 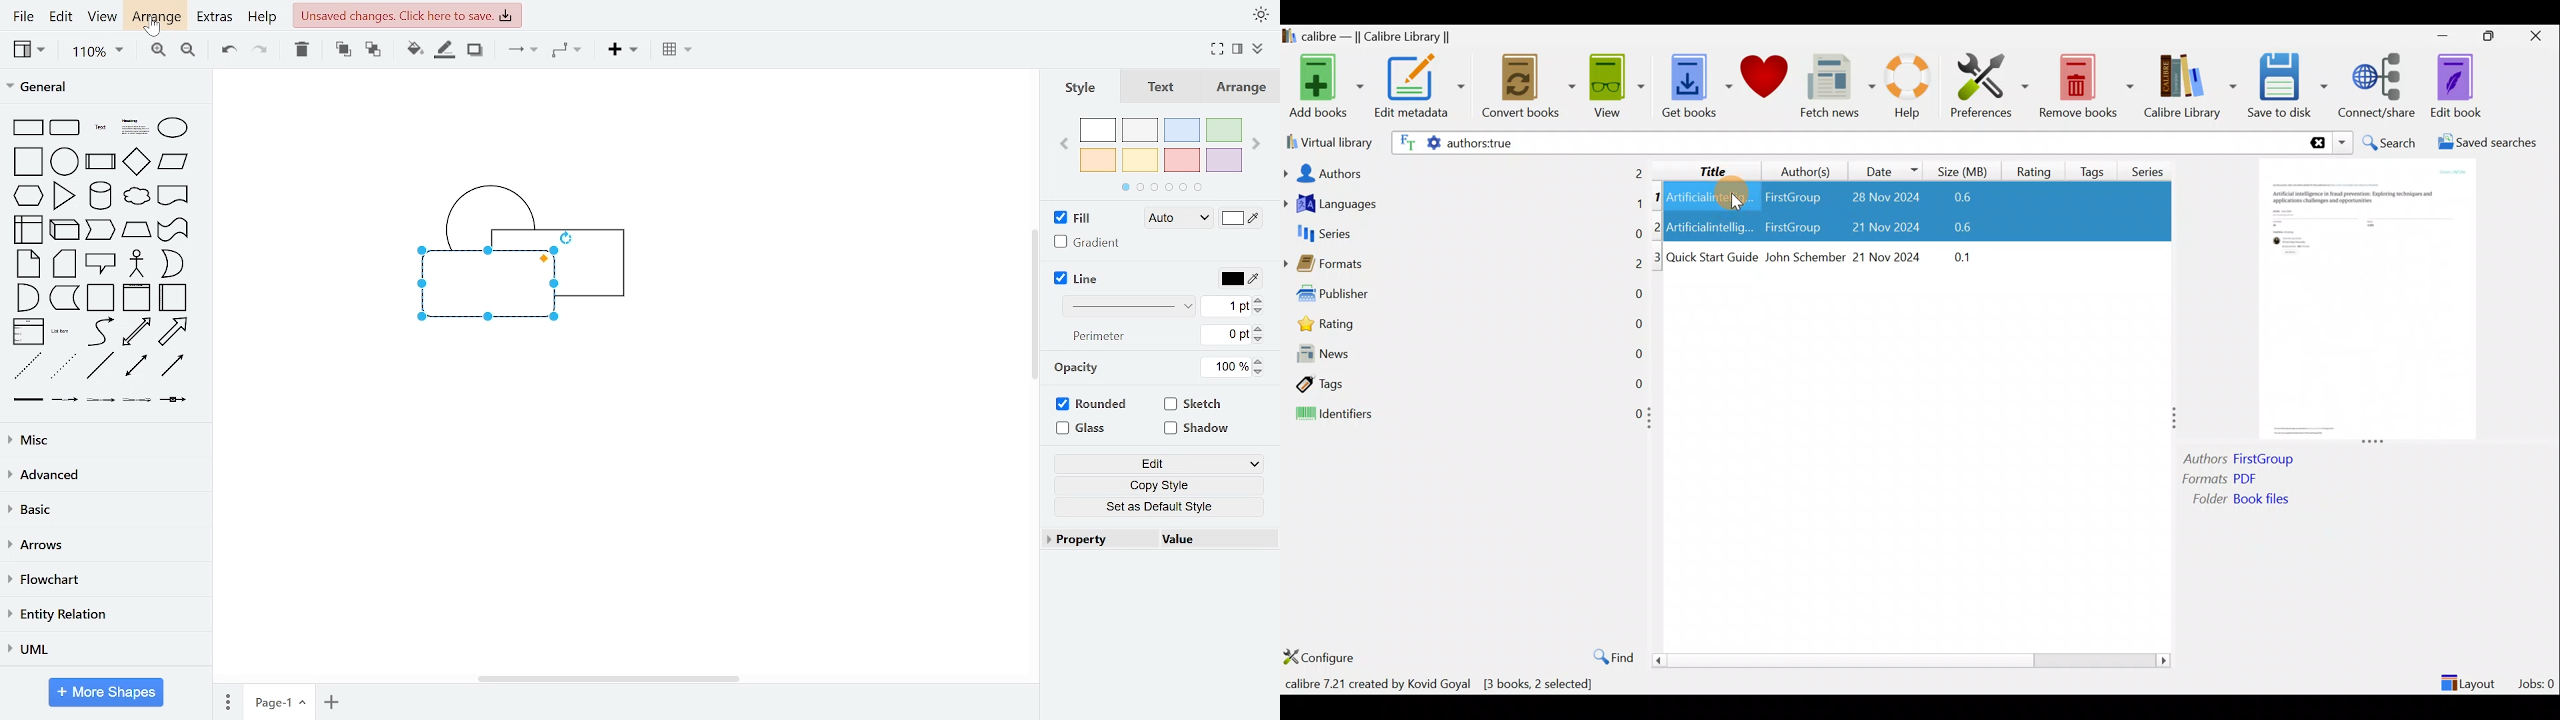 I want to click on Quick Start Guide, so click(x=1712, y=257).